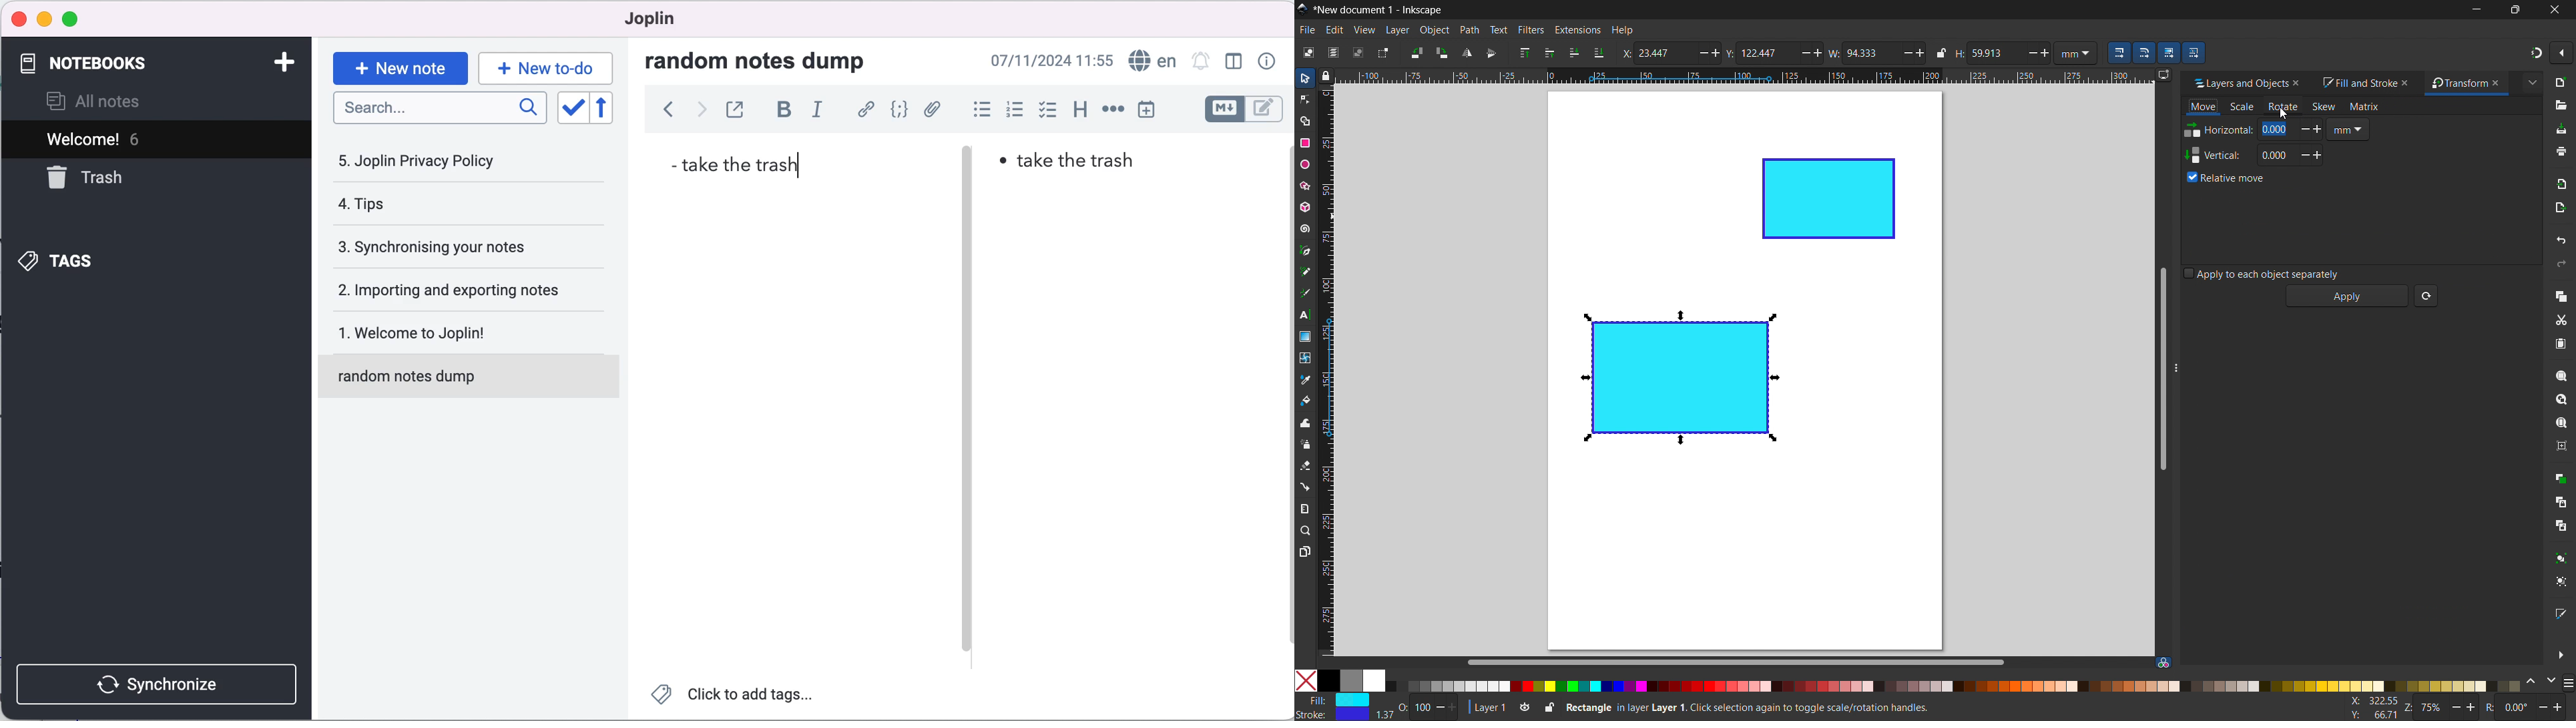  I want to click on joplin, so click(656, 22).